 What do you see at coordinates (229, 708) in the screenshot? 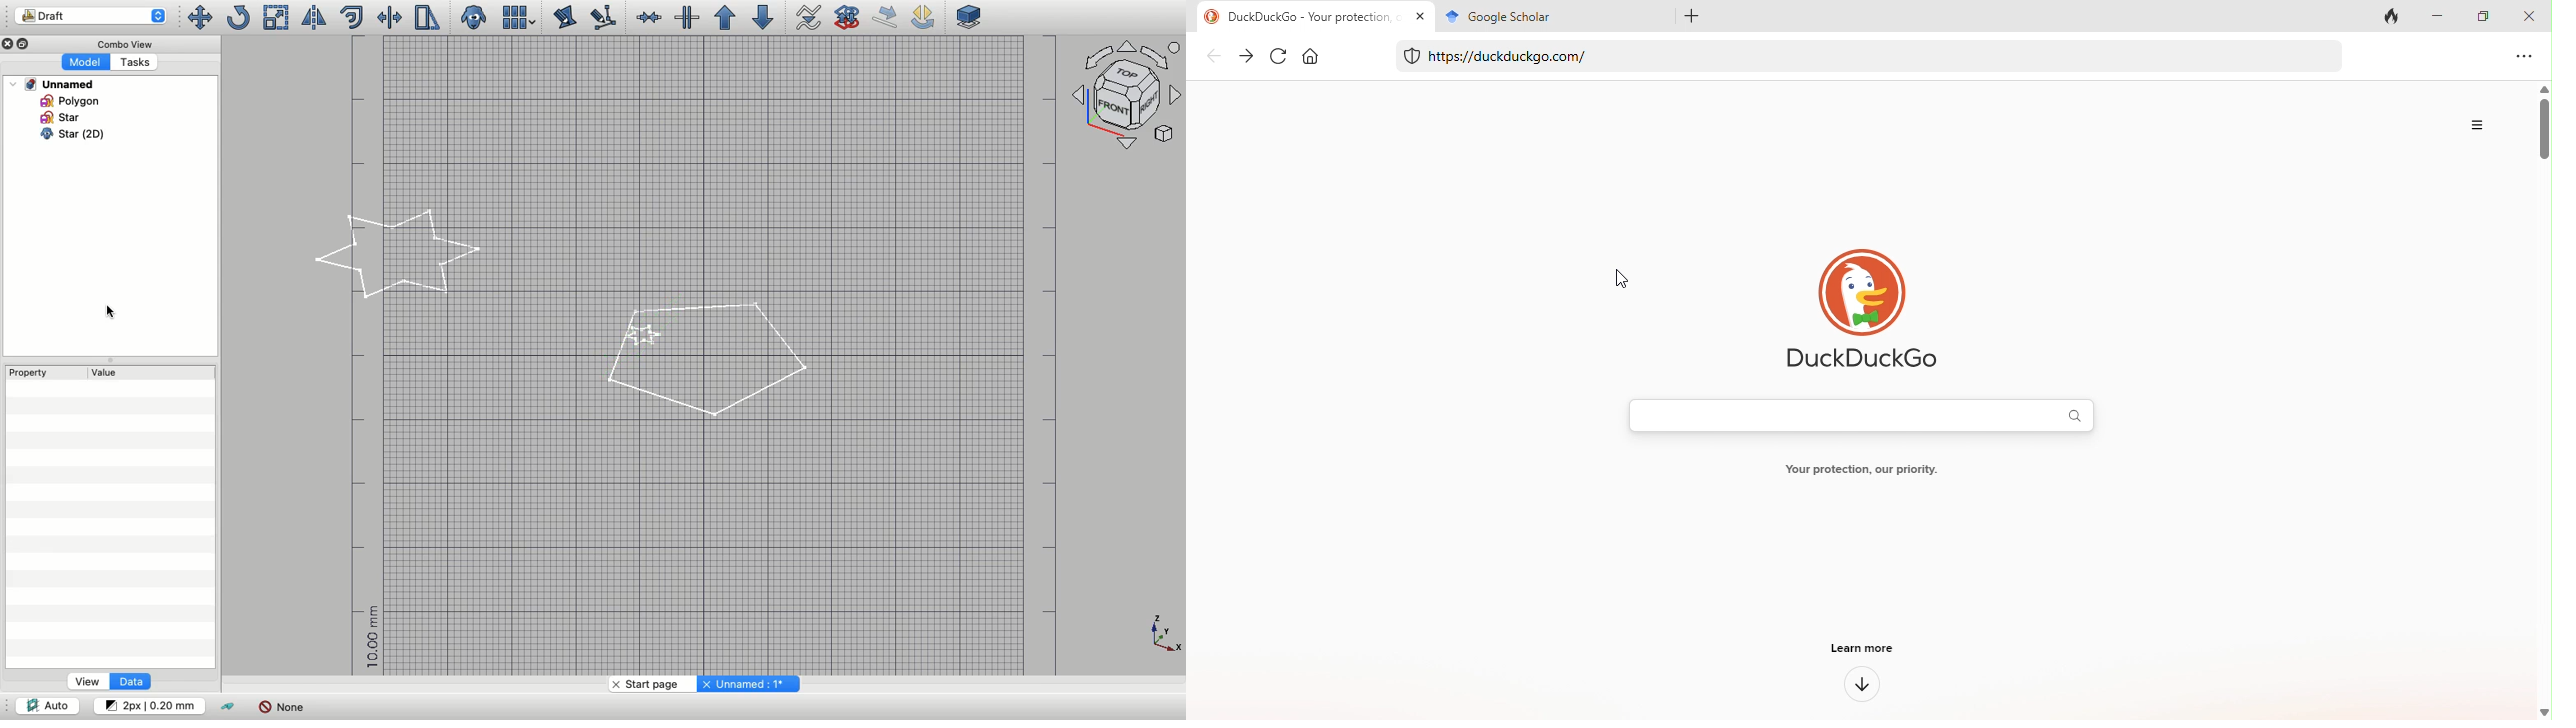
I see `Toggle construction mode` at bounding box center [229, 708].